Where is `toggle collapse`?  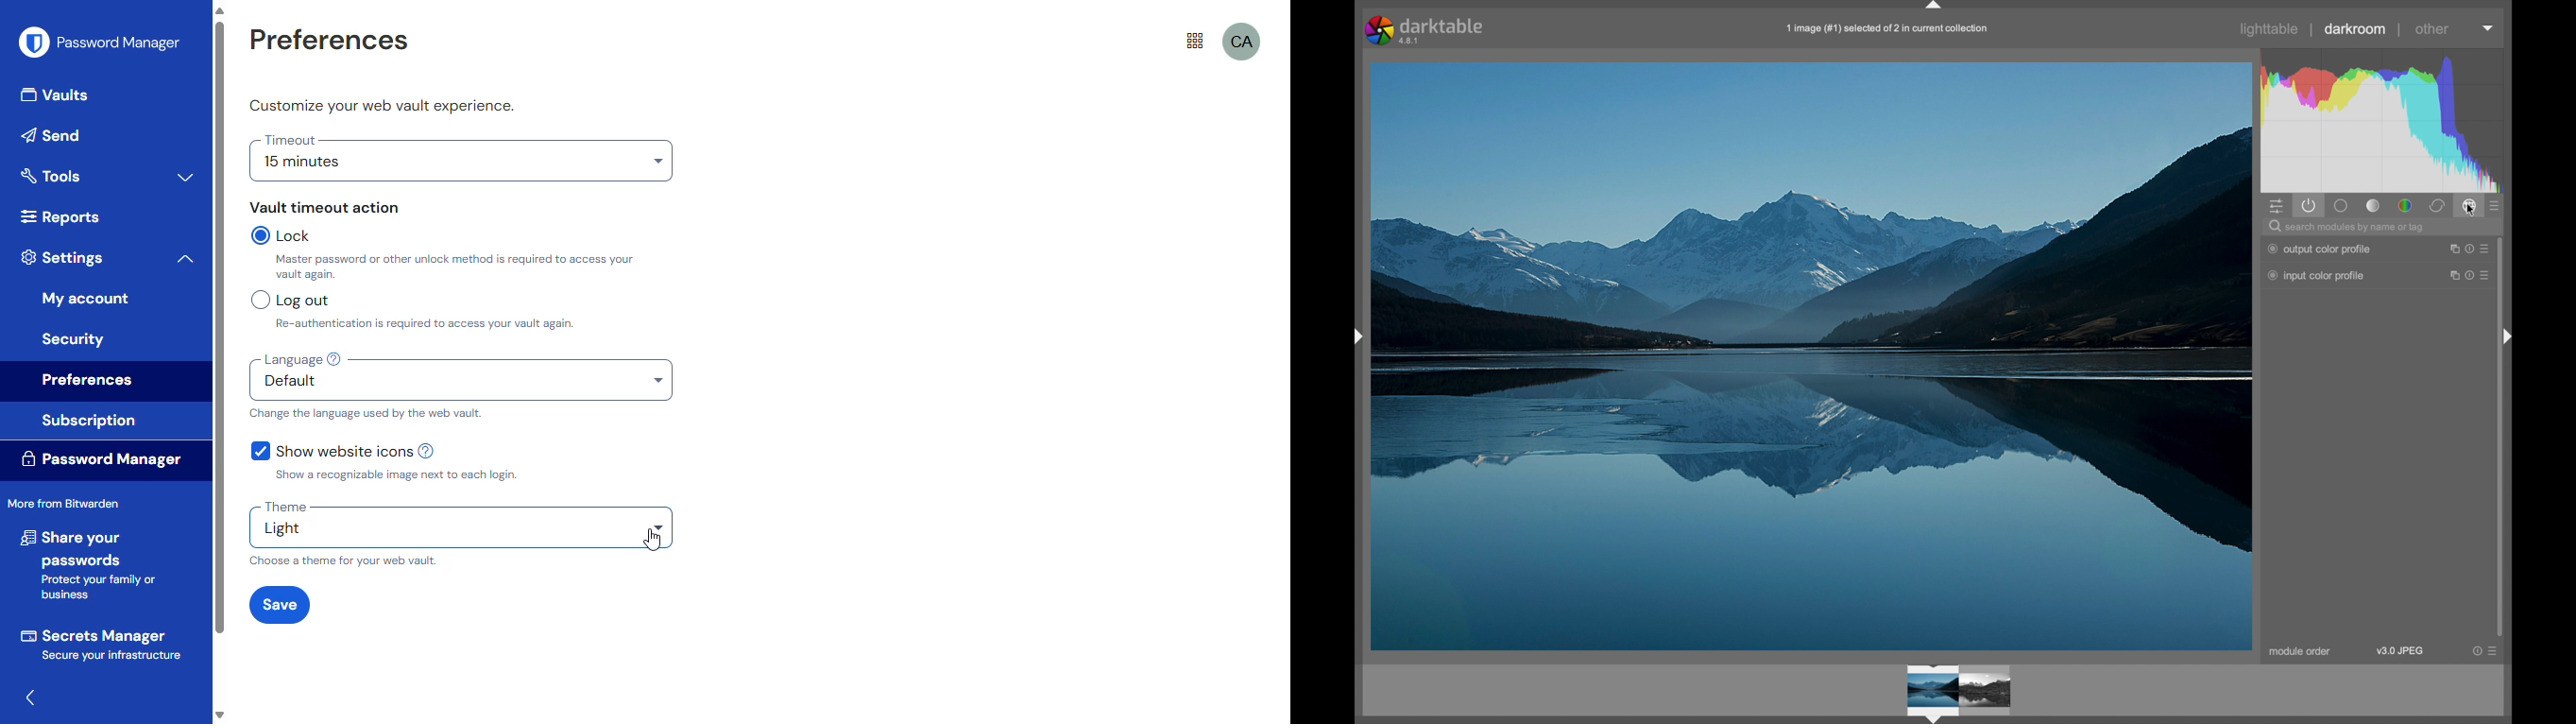
toggle collapse is located at coordinates (185, 259).